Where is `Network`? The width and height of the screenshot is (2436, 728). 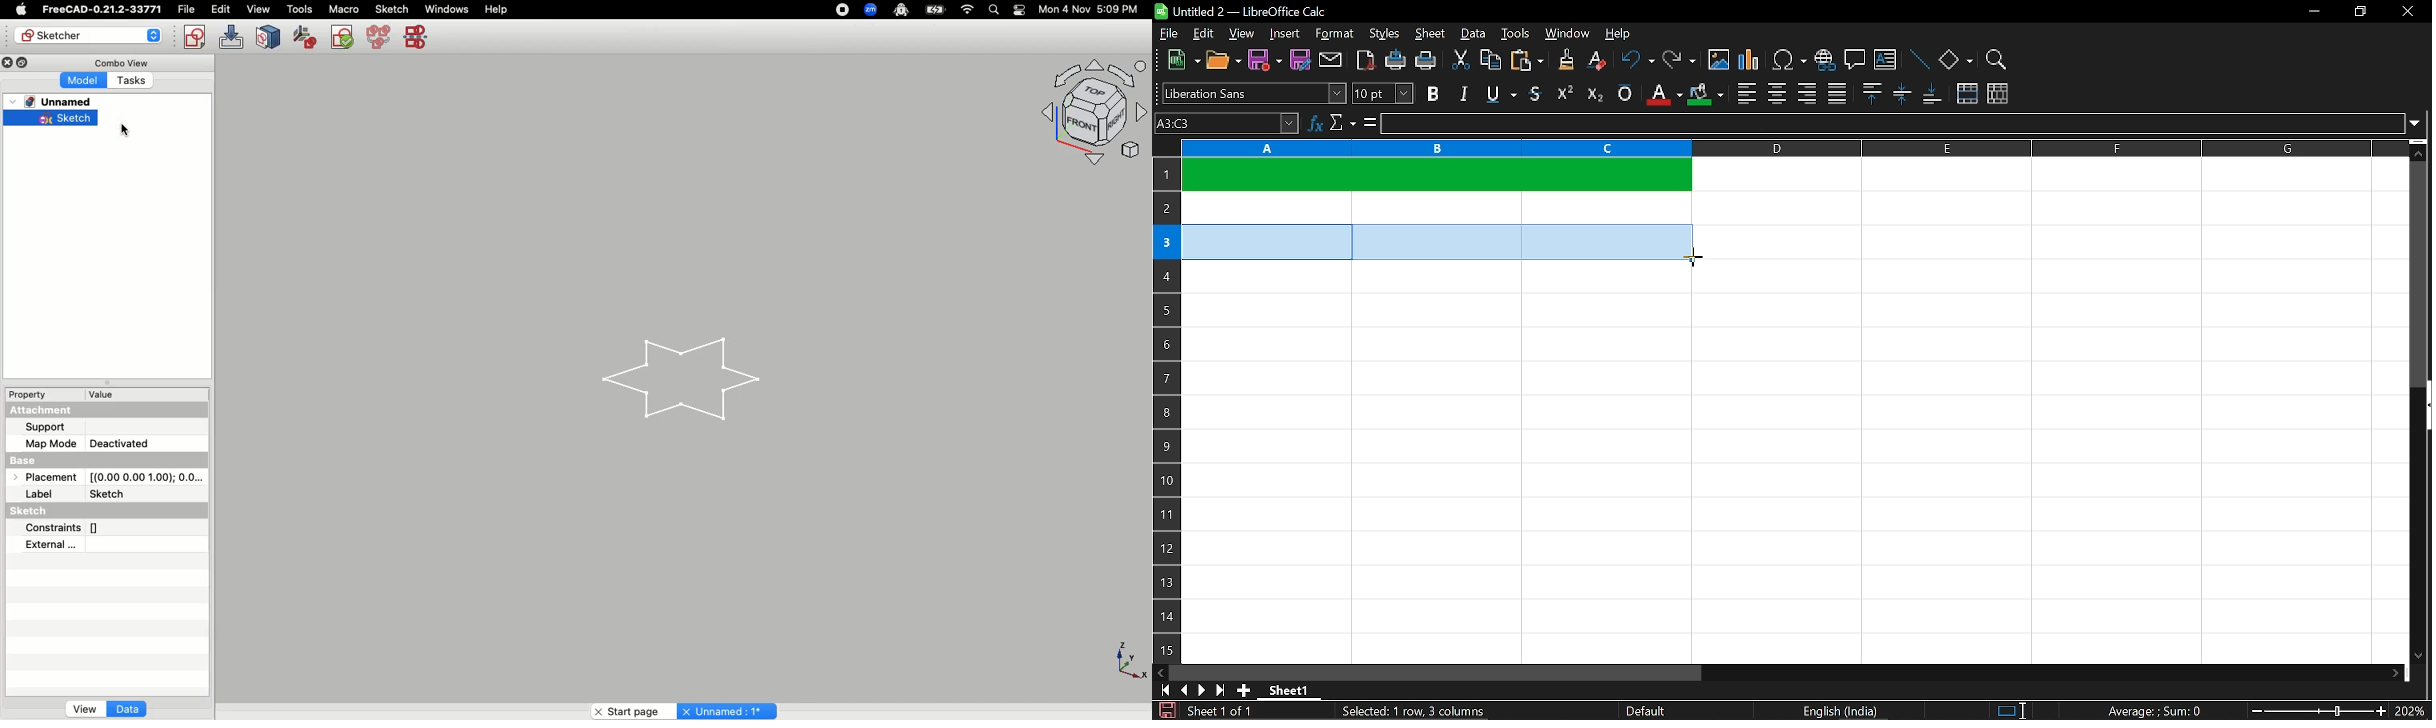 Network is located at coordinates (968, 10).